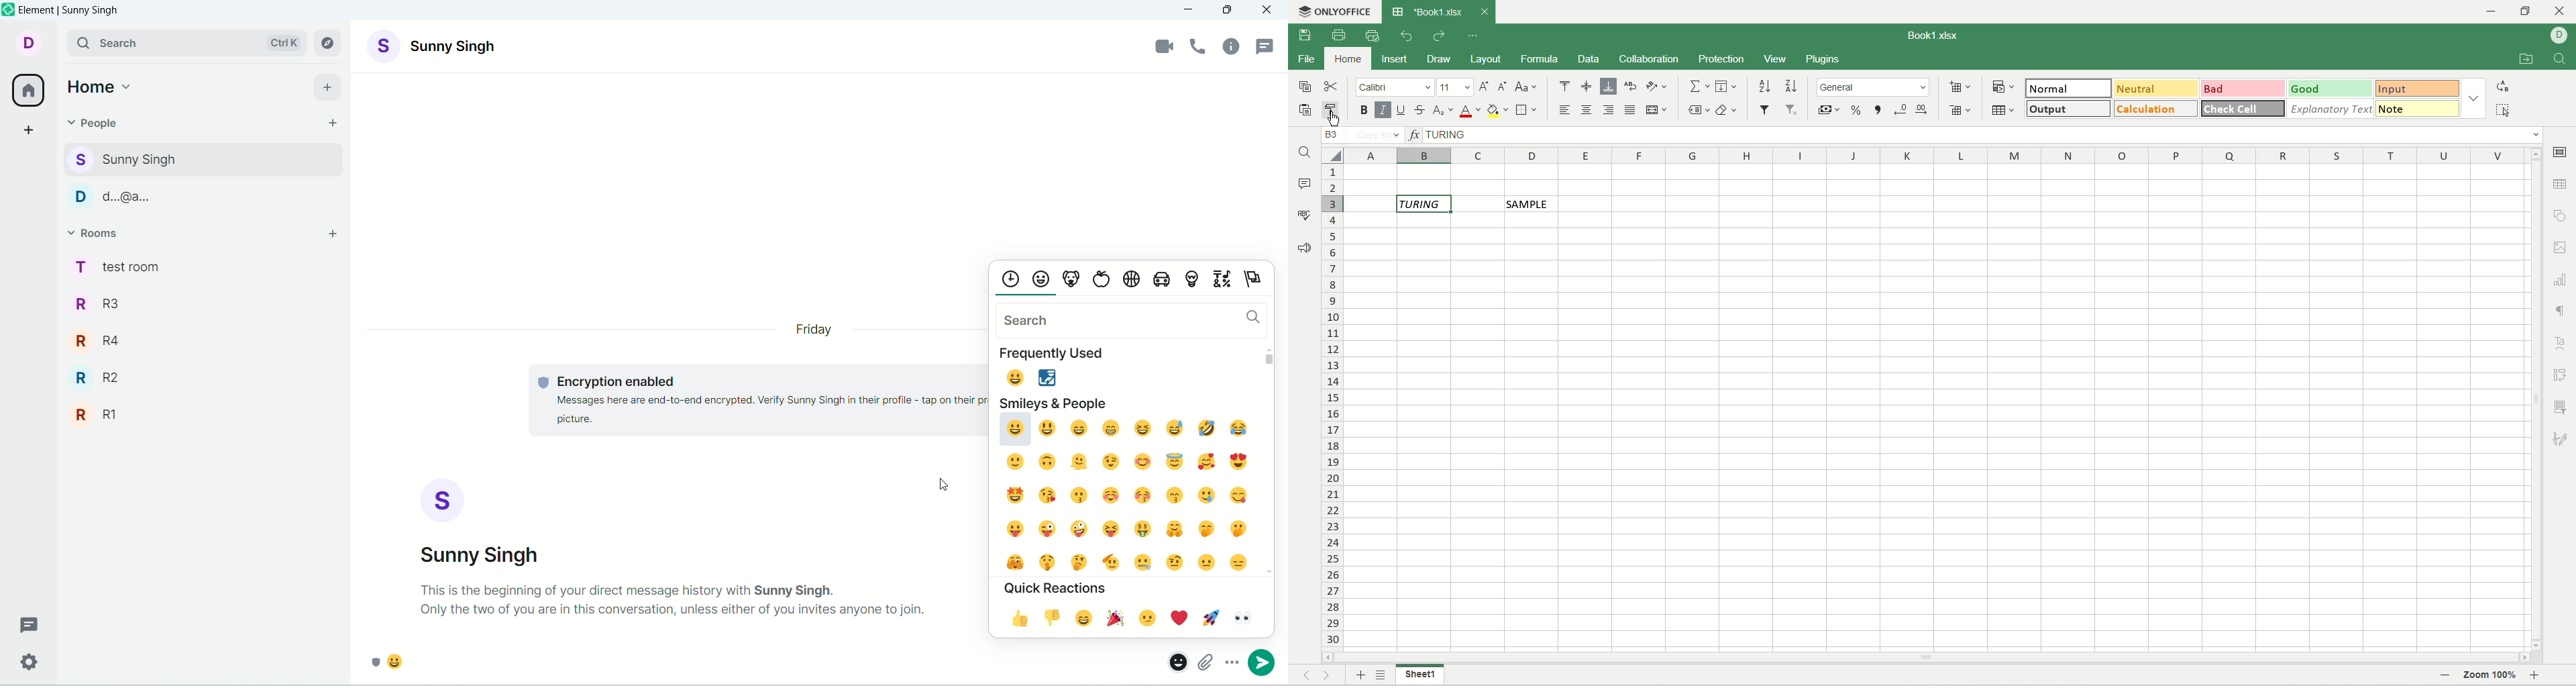 The width and height of the screenshot is (2576, 700). I want to click on draw, so click(1444, 60).